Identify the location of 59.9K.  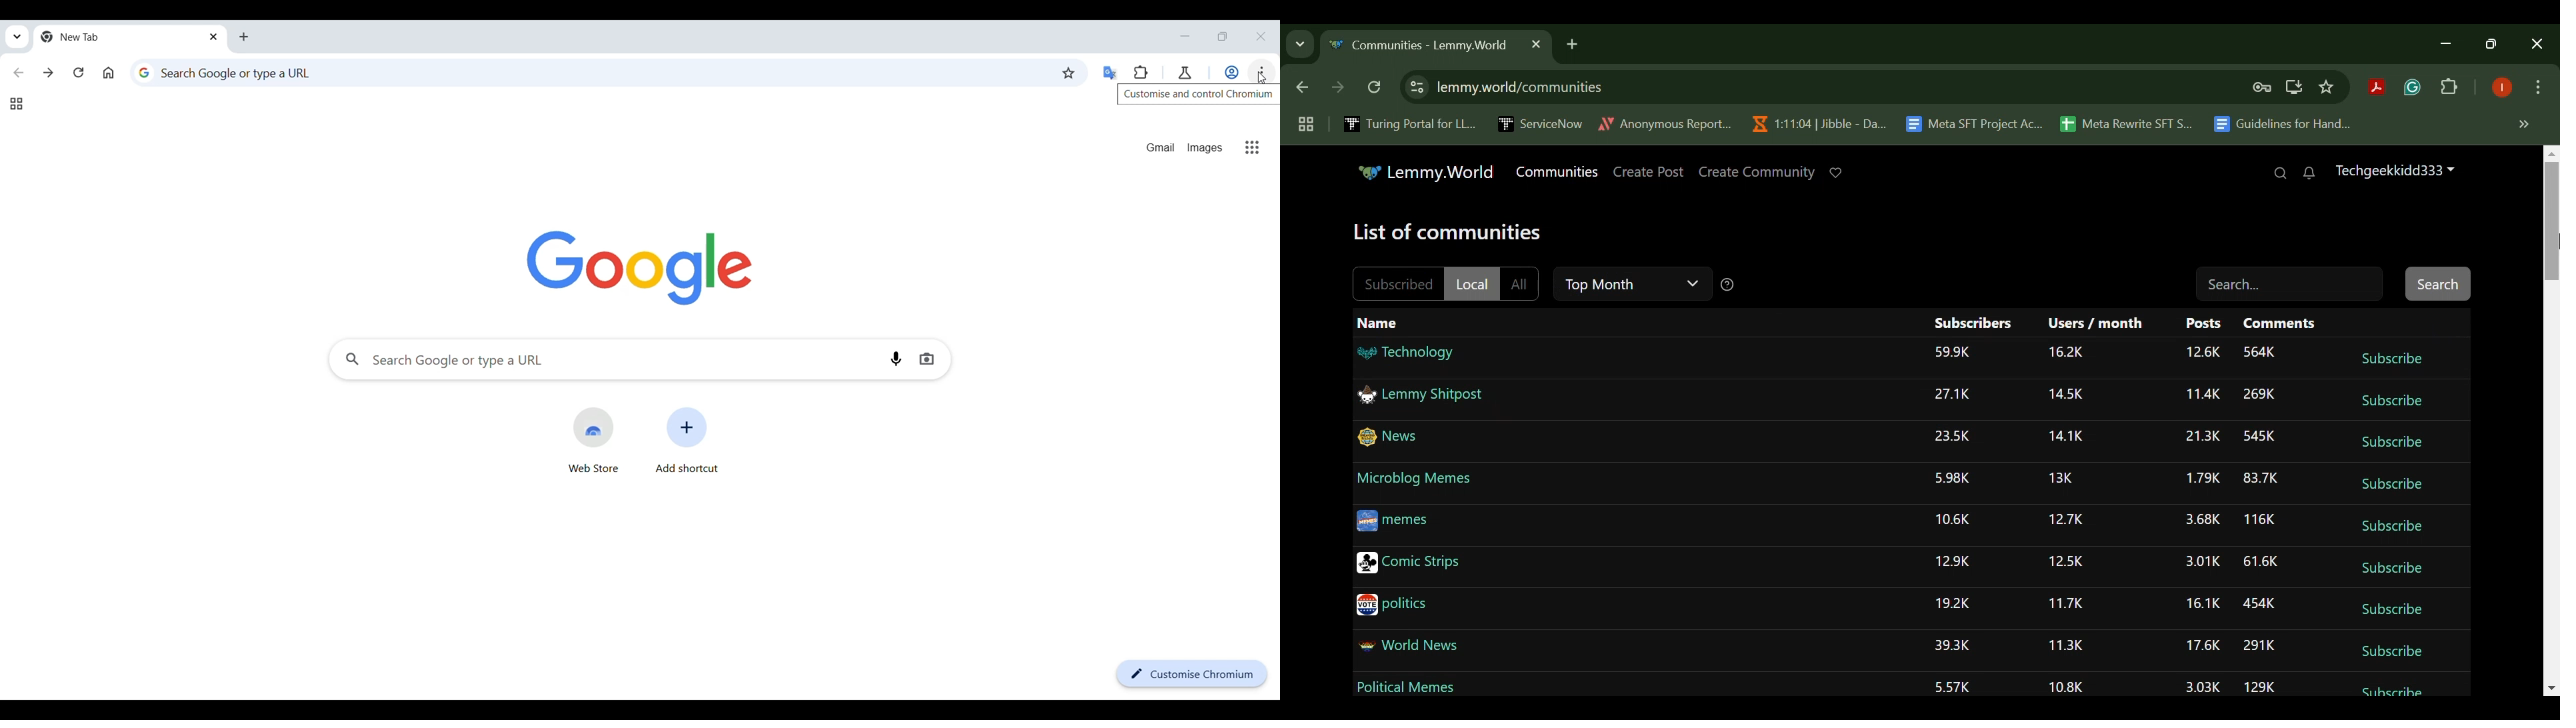
(1954, 353).